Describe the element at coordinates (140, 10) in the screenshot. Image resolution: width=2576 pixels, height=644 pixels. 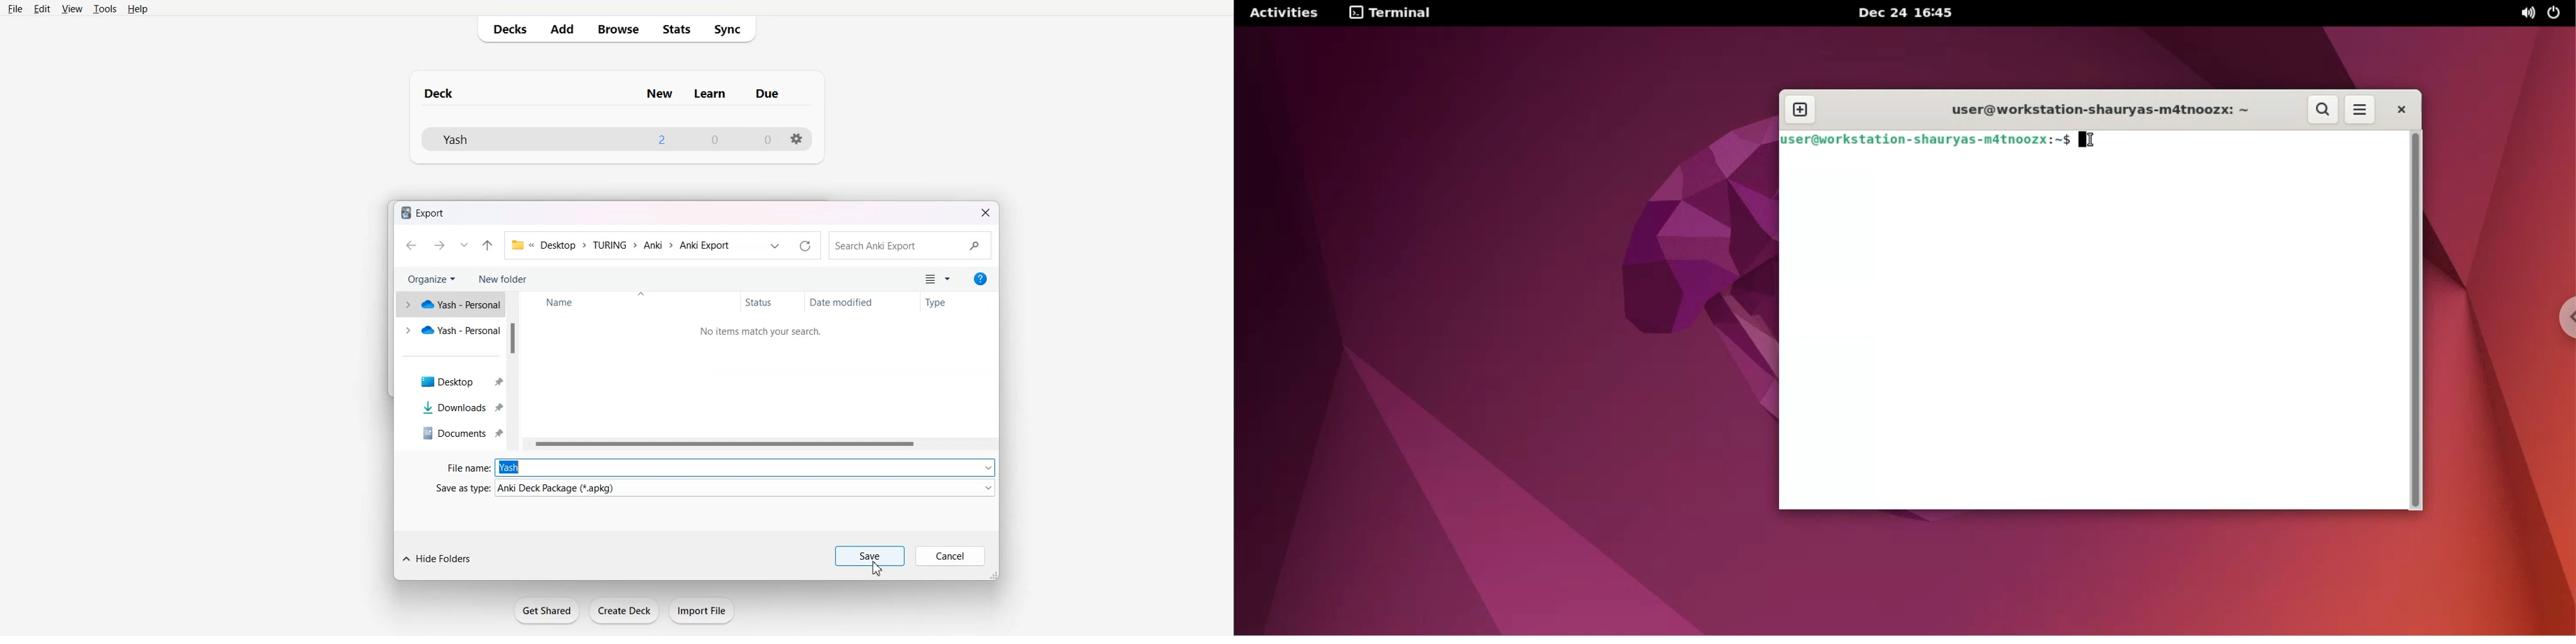
I see `Help` at that location.